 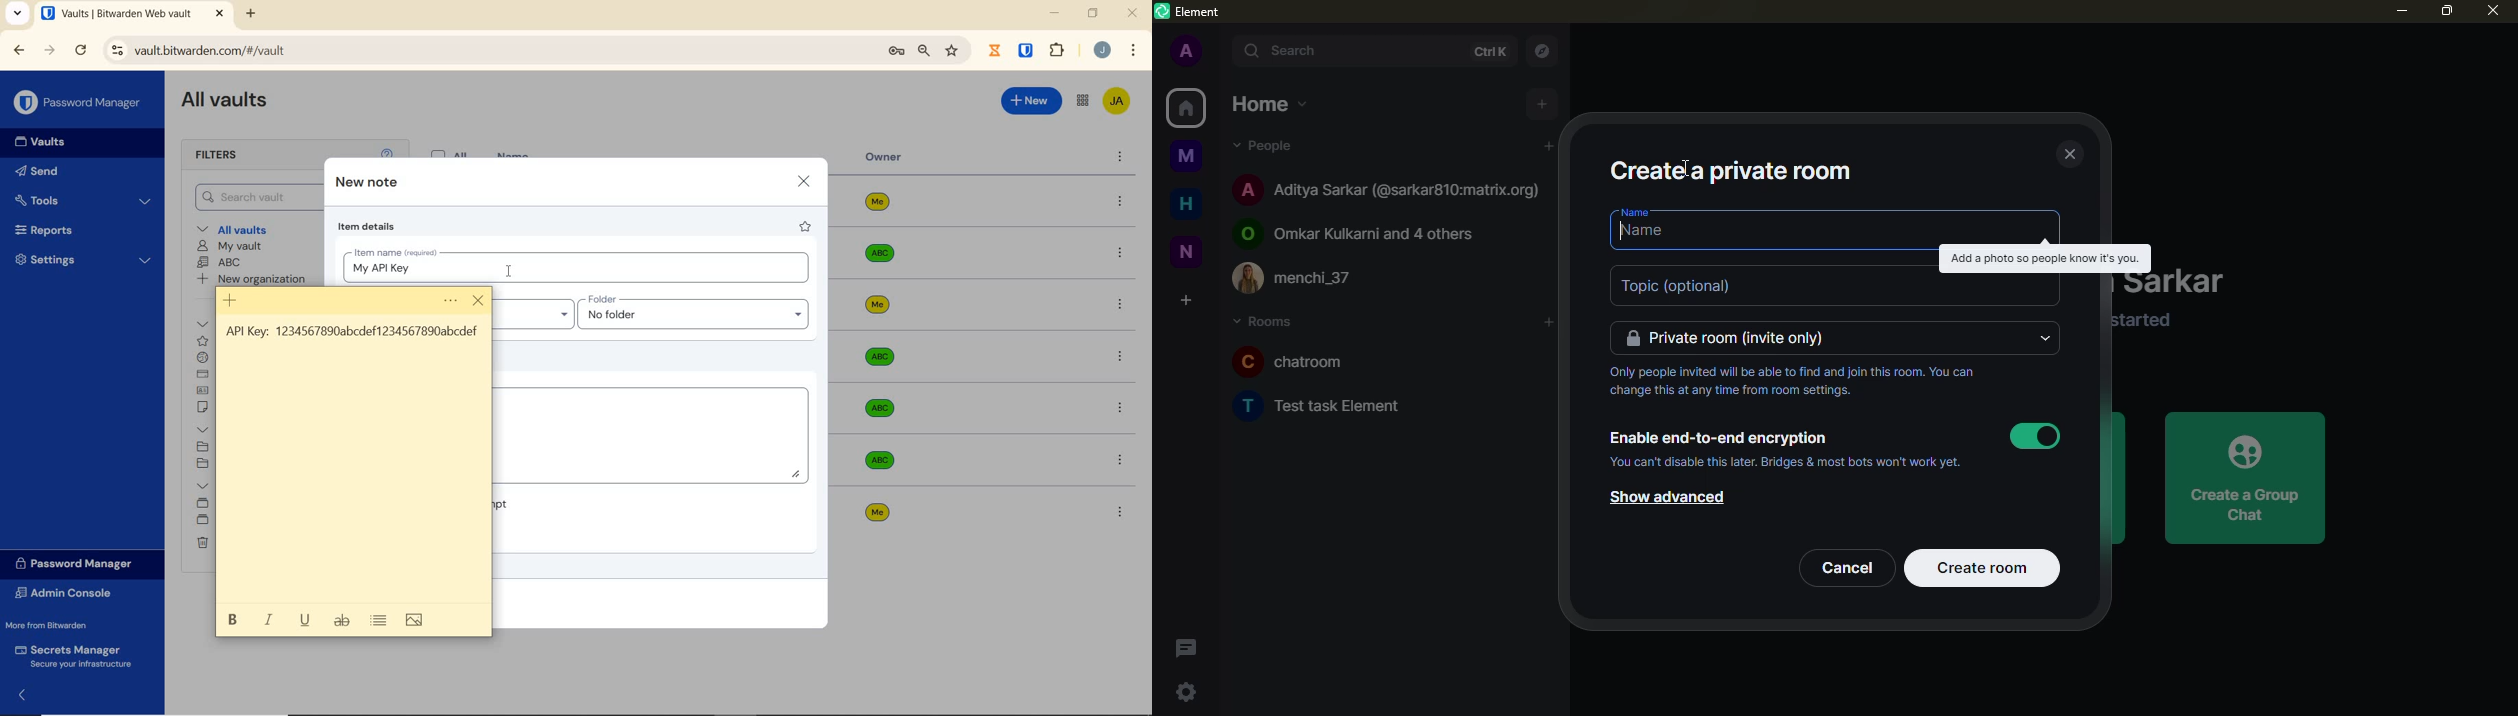 What do you see at coordinates (2246, 477) in the screenshot?
I see `create a group chat` at bounding box center [2246, 477].